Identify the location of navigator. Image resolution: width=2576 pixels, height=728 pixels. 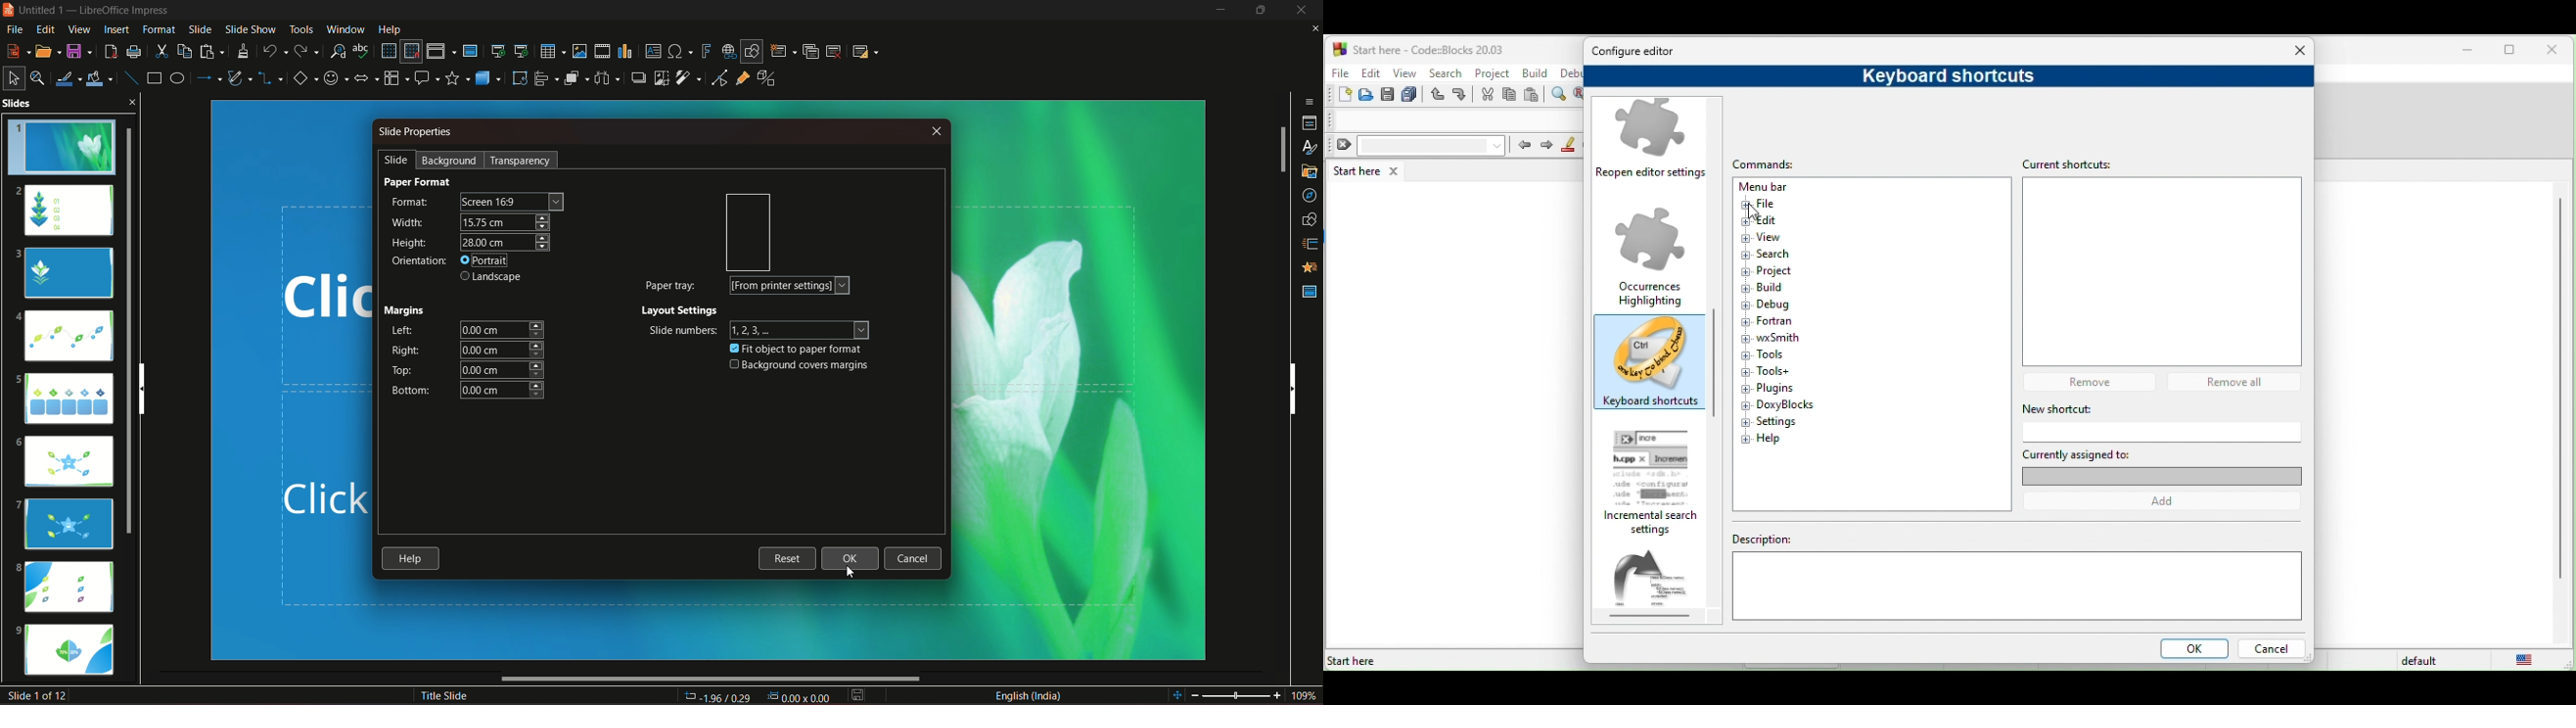
(1308, 195).